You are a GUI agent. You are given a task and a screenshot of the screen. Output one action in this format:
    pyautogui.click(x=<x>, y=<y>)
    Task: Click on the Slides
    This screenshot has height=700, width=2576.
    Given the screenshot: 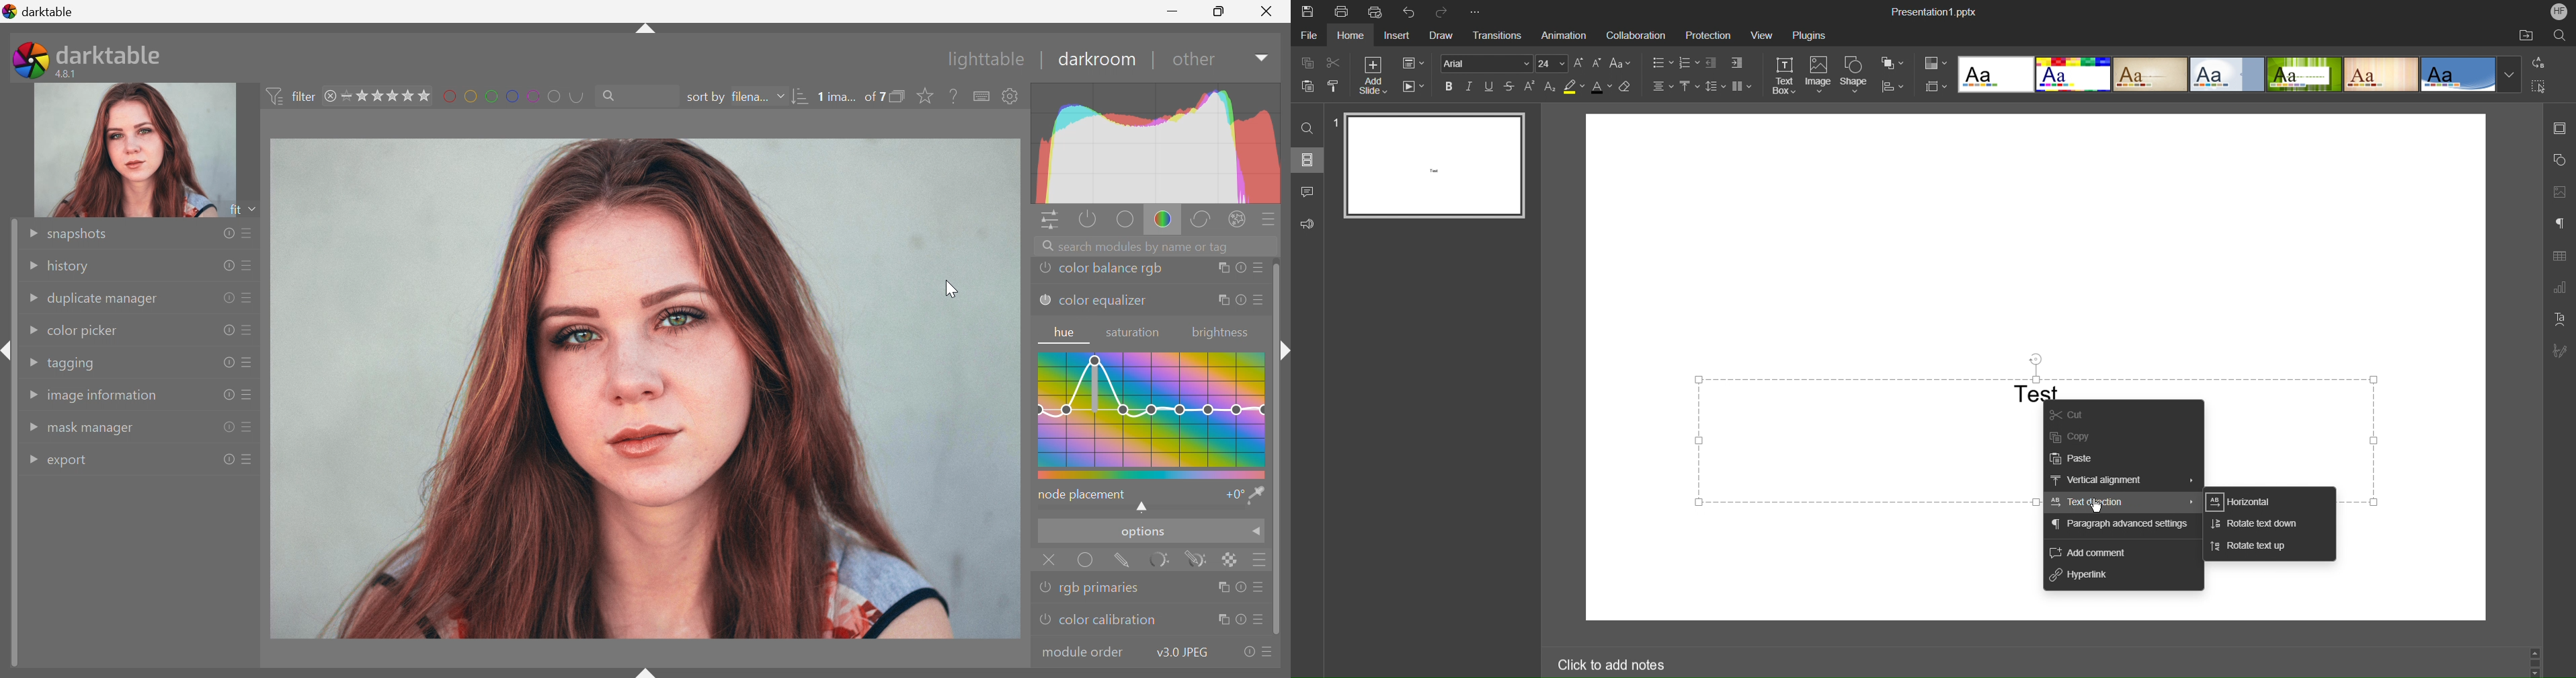 What is the action you would take?
    pyautogui.click(x=1309, y=160)
    